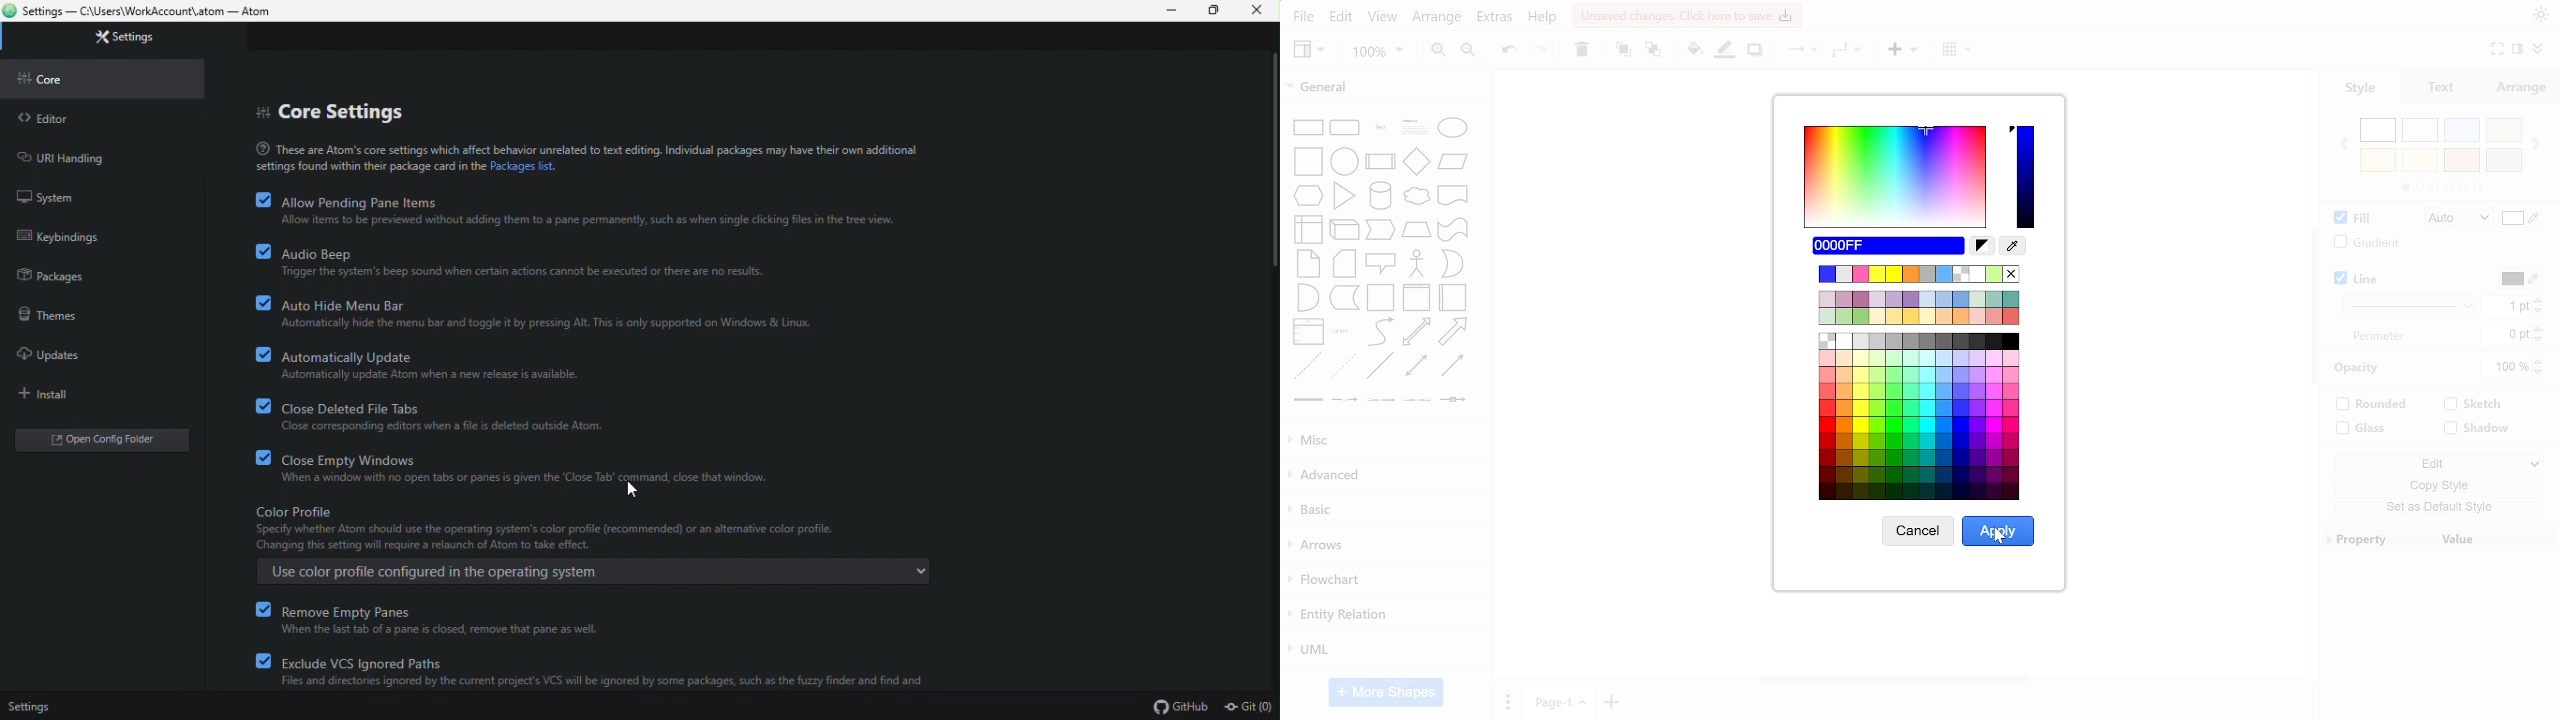  What do you see at coordinates (2411, 305) in the screenshot?
I see `line style` at bounding box center [2411, 305].